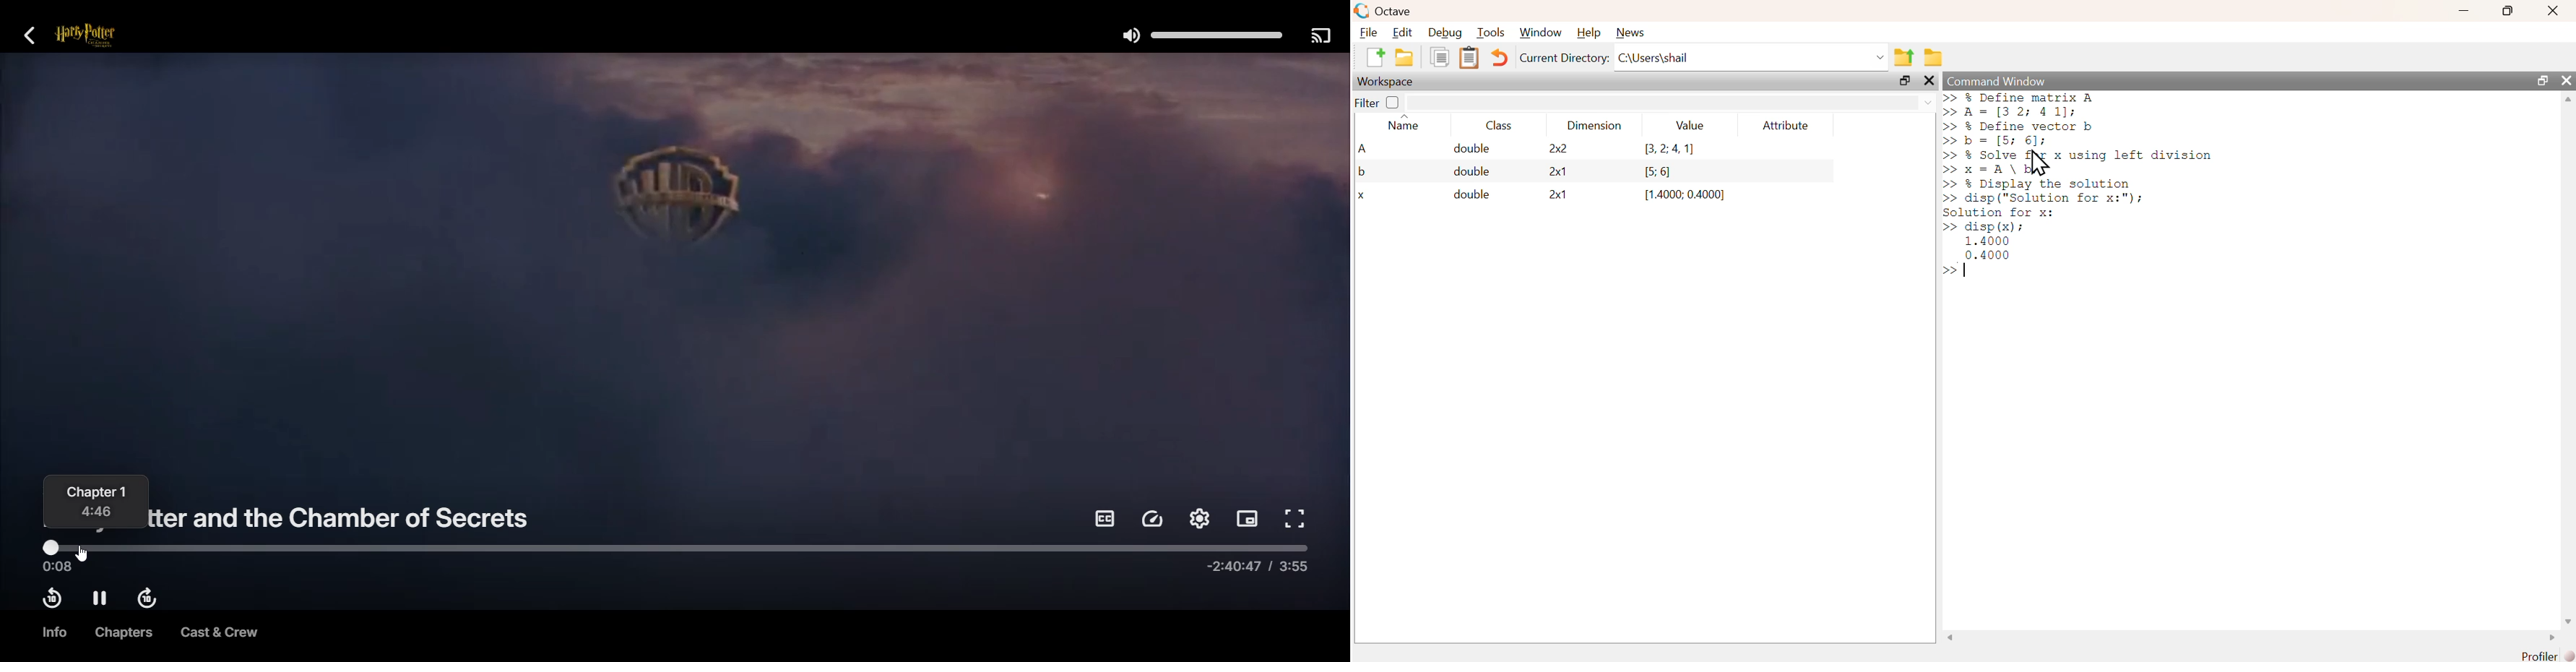 The height and width of the screenshot is (672, 2576). Describe the element at coordinates (1471, 59) in the screenshot. I see `paste` at that location.